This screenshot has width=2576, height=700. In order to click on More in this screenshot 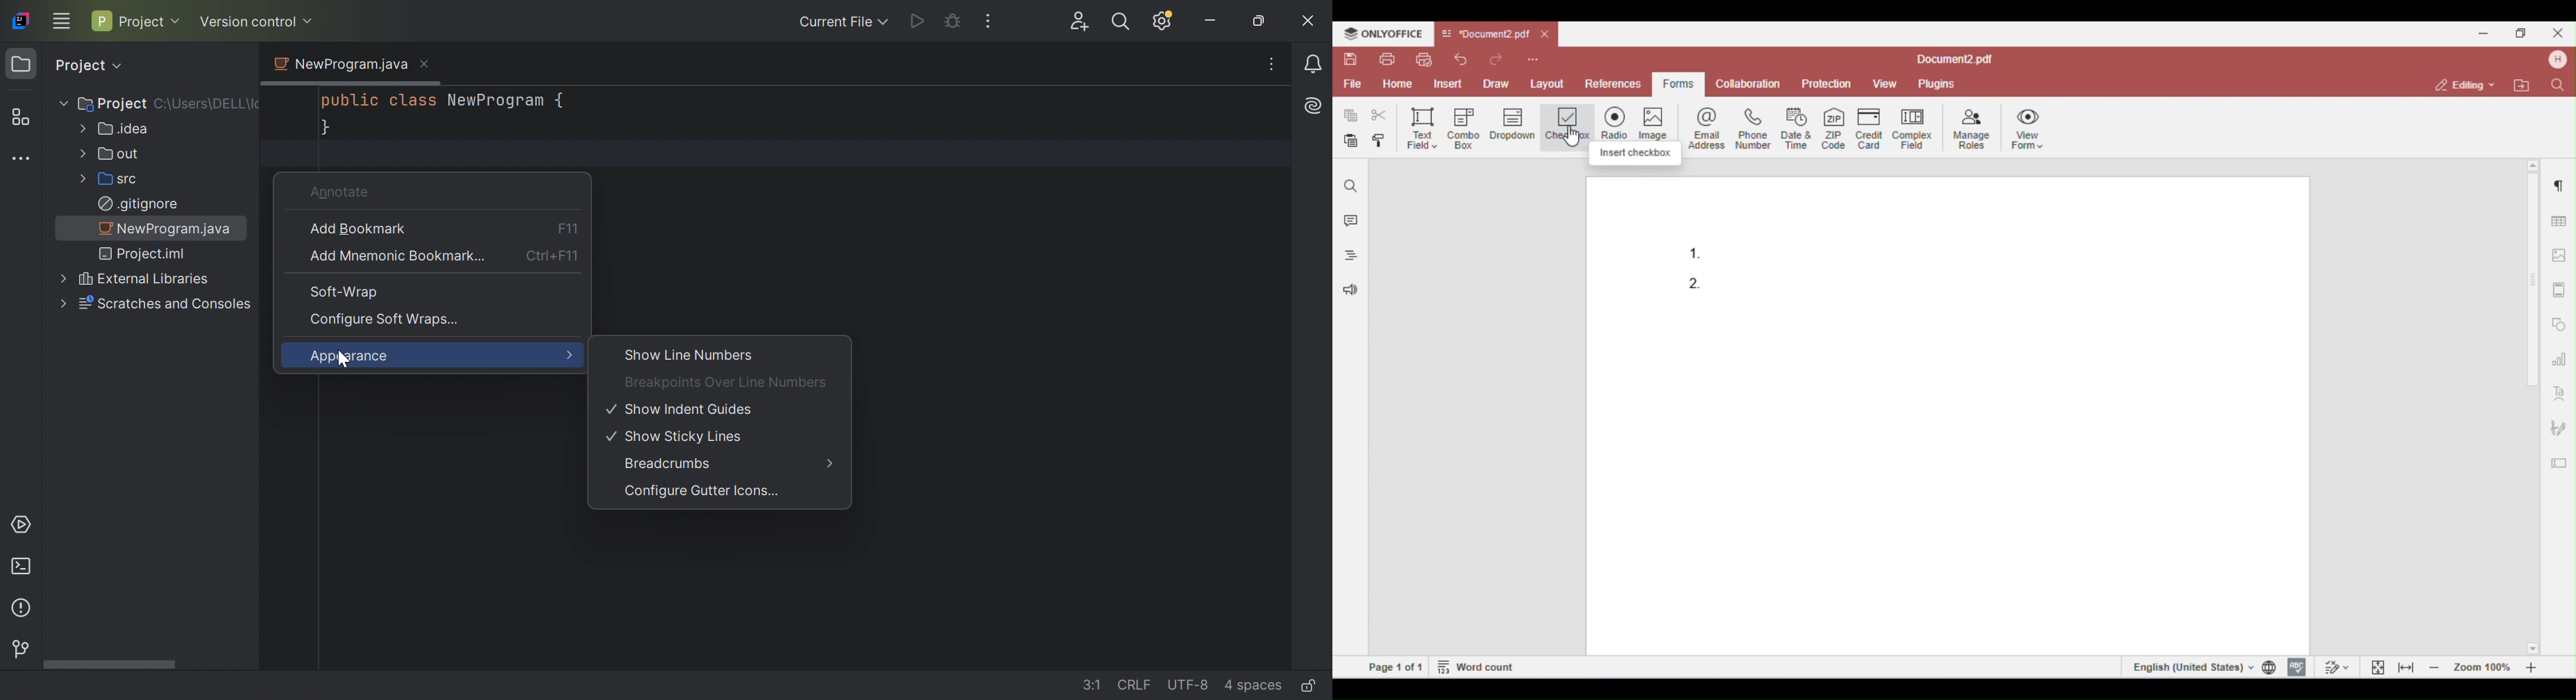, I will do `click(831, 463)`.